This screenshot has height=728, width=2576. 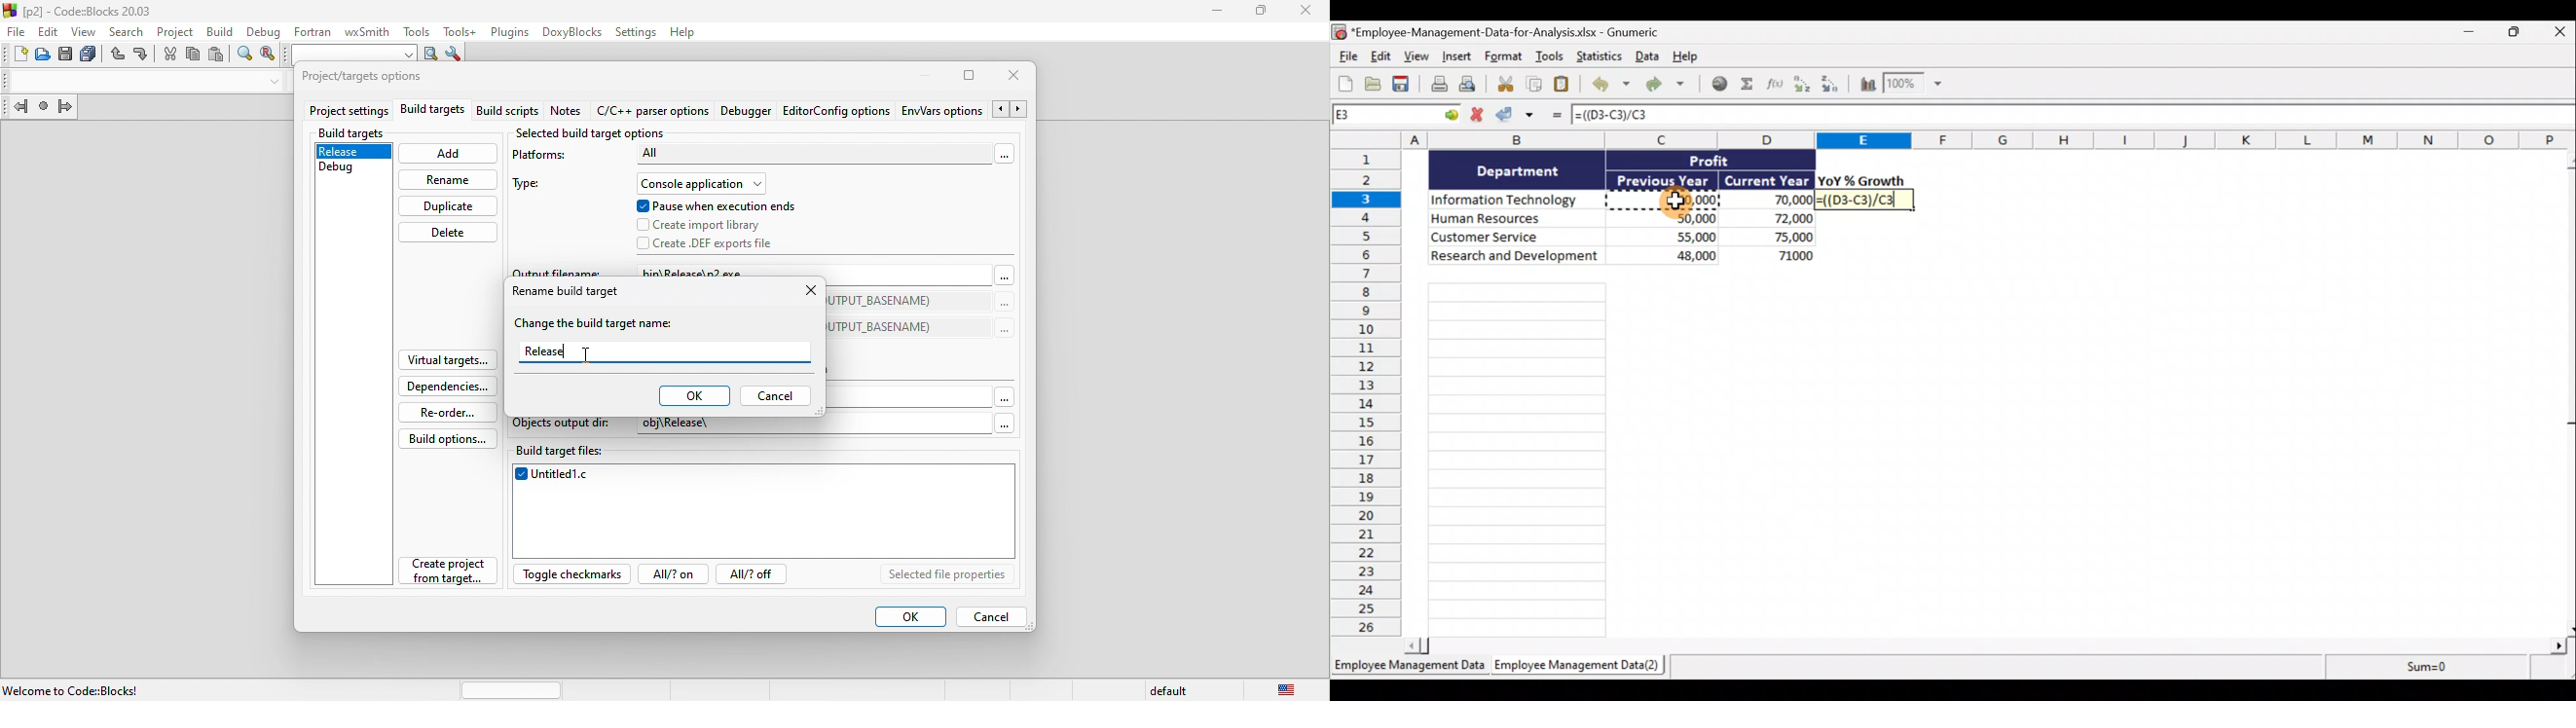 I want to click on more, so click(x=1003, y=329).